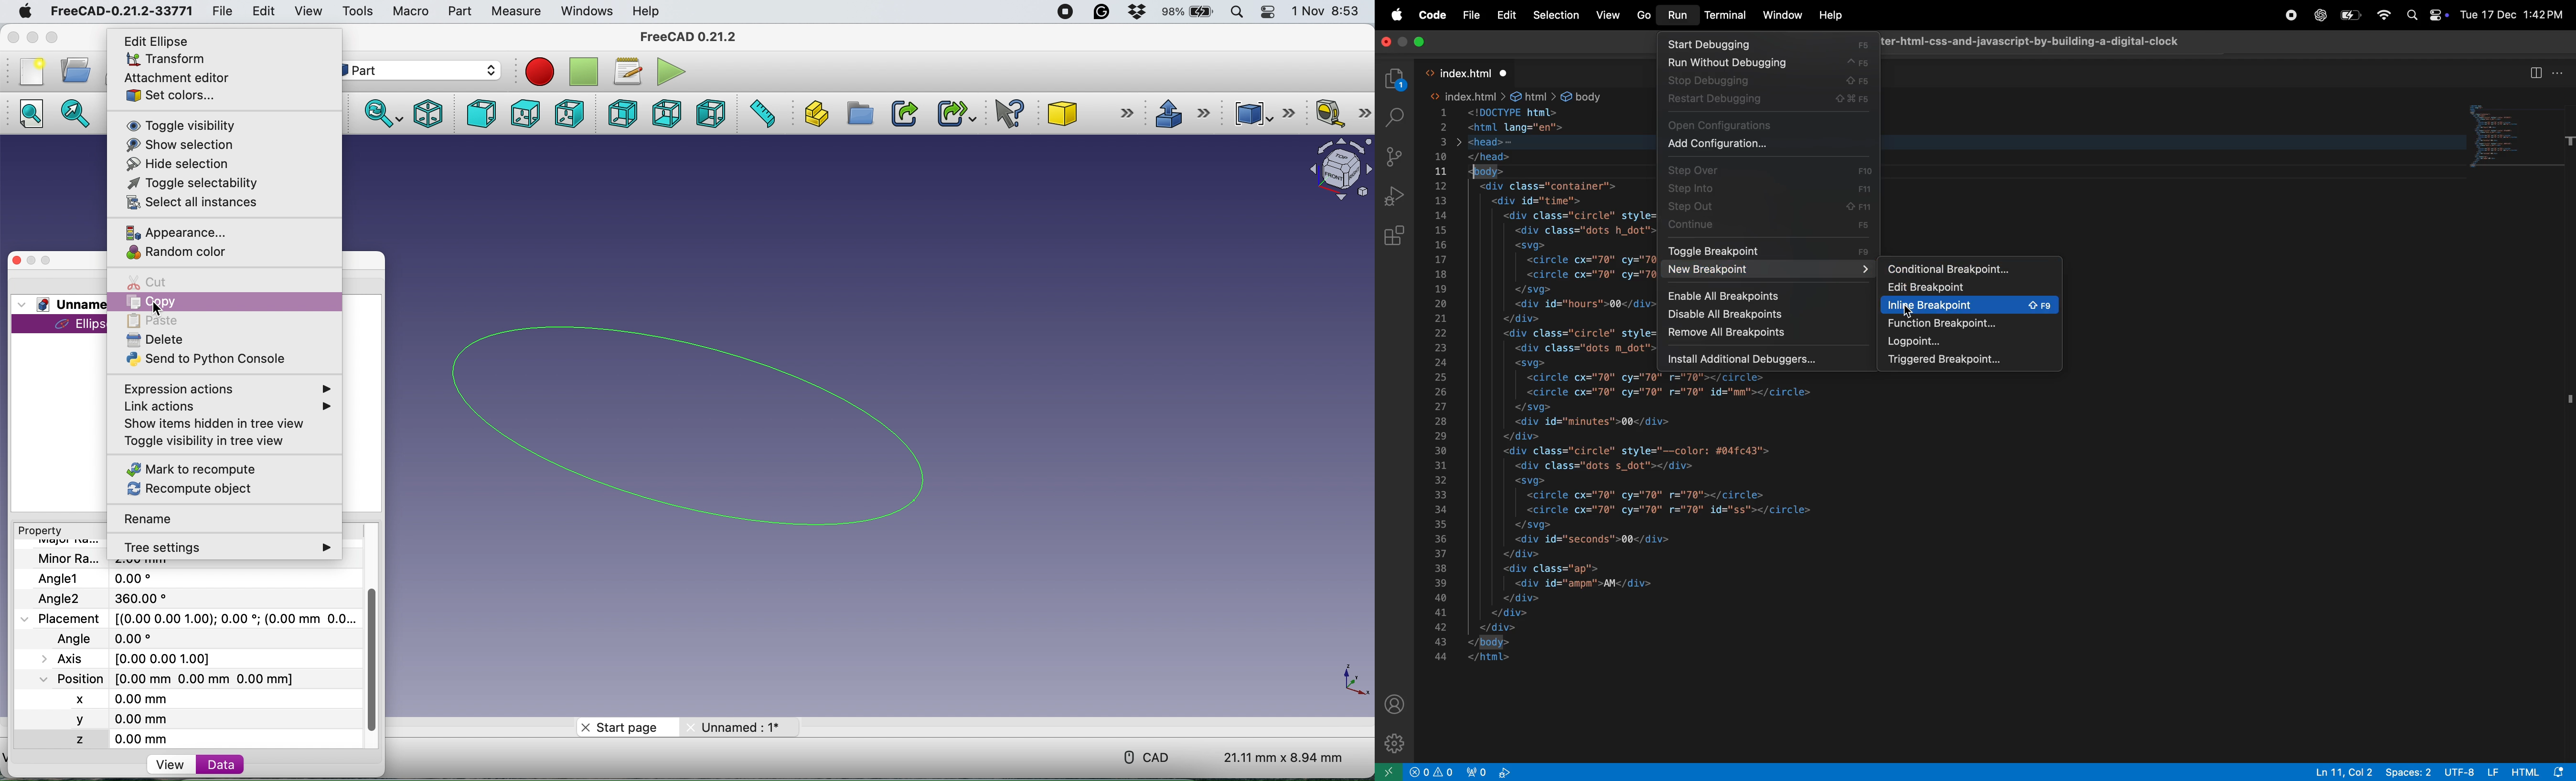  I want to click on view, so click(175, 765).